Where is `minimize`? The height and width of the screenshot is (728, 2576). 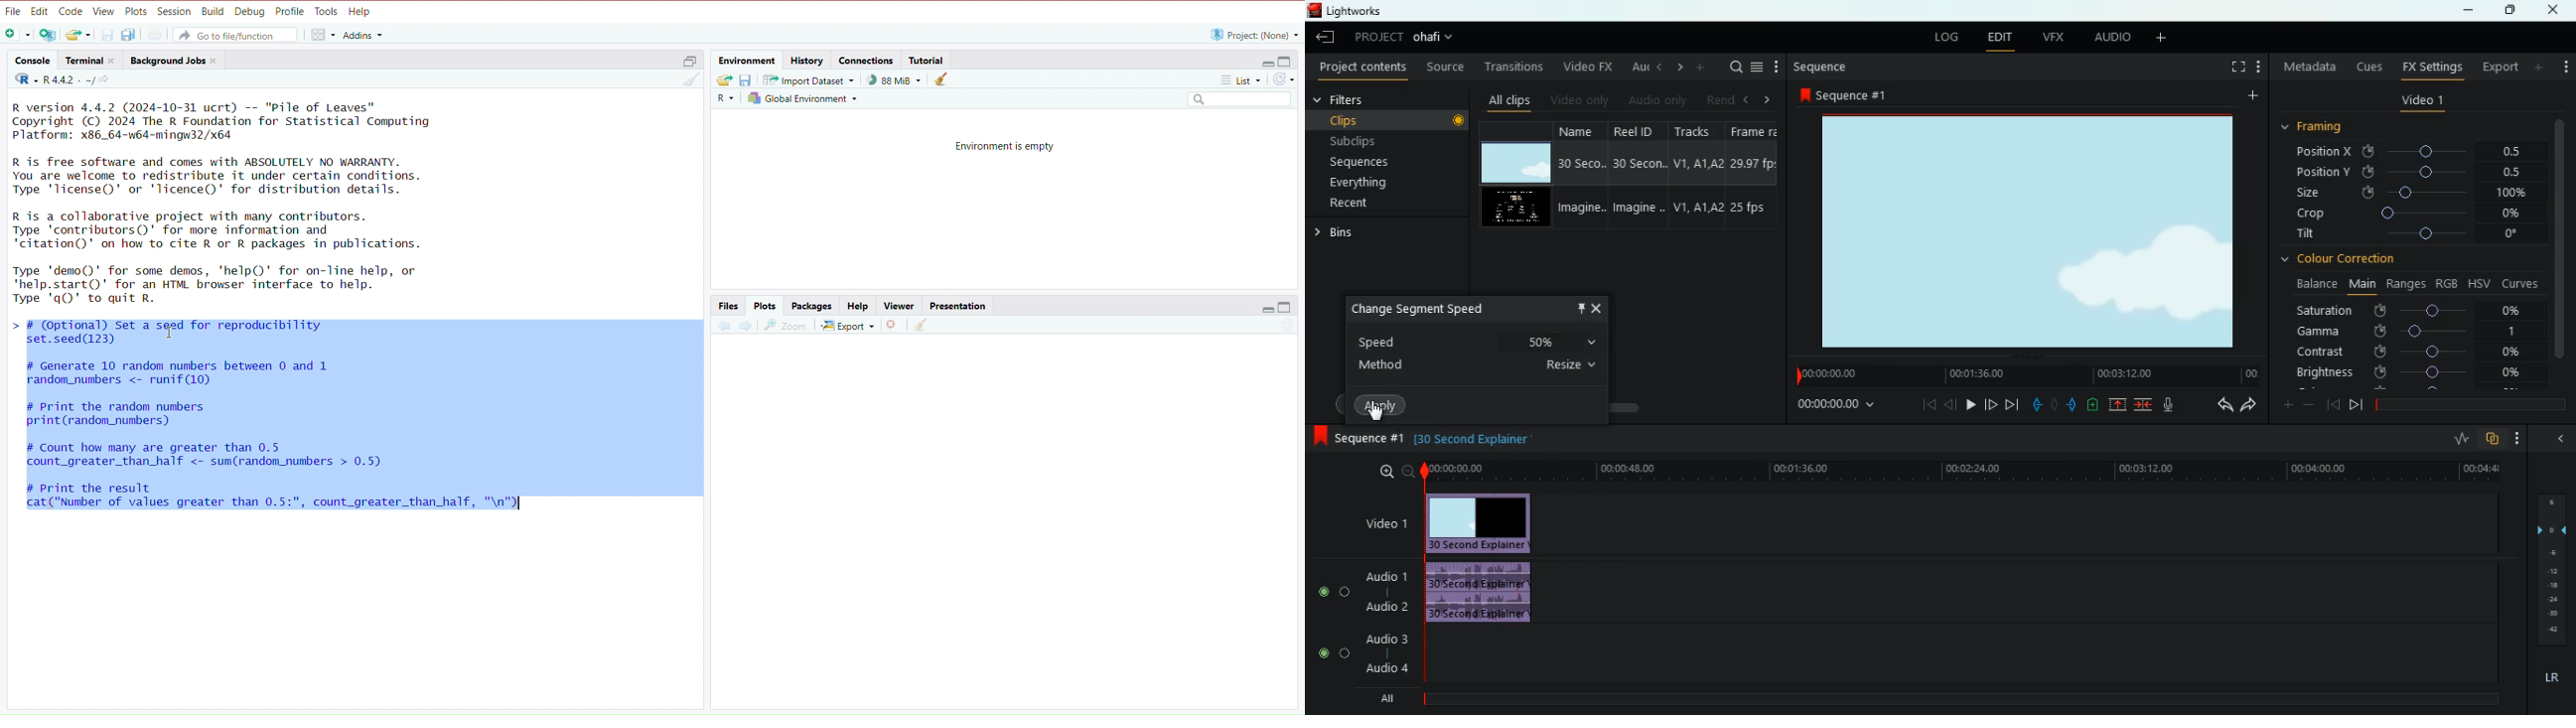 minimize is located at coordinates (2468, 12).